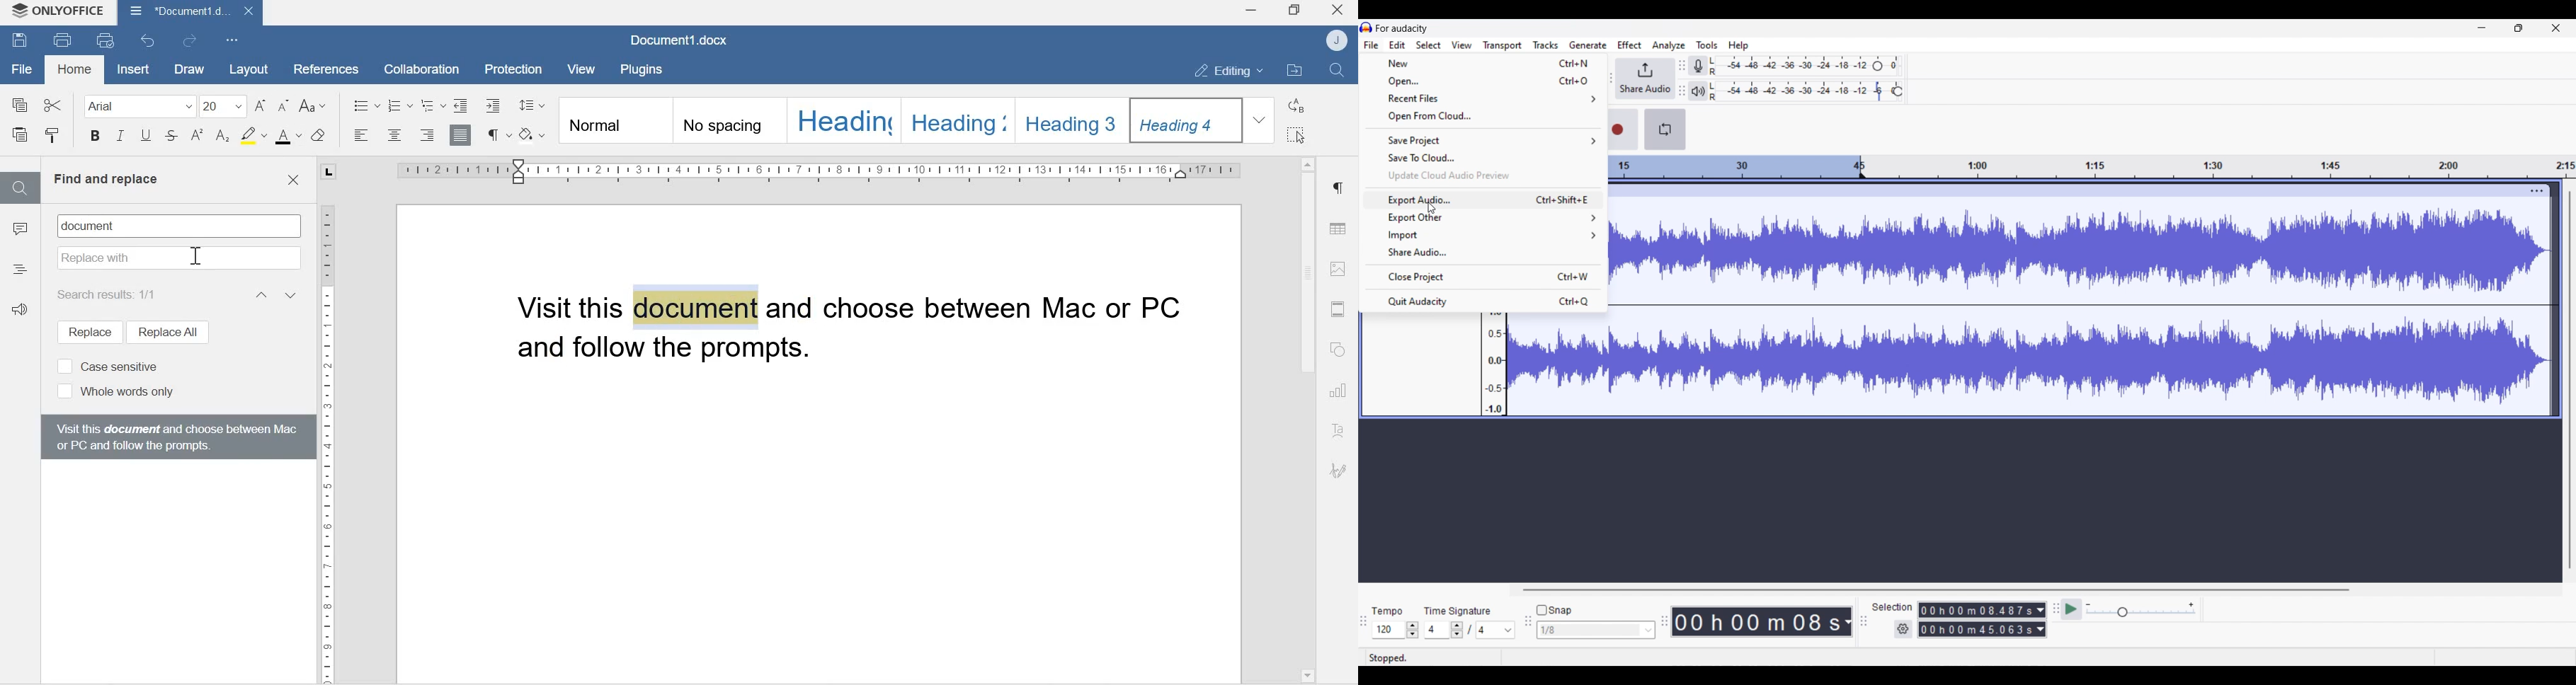 The width and height of the screenshot is (2576, 700). Describe the element at coordinates (1294, 11) in the screenshot. I see `Maximize` at that location.